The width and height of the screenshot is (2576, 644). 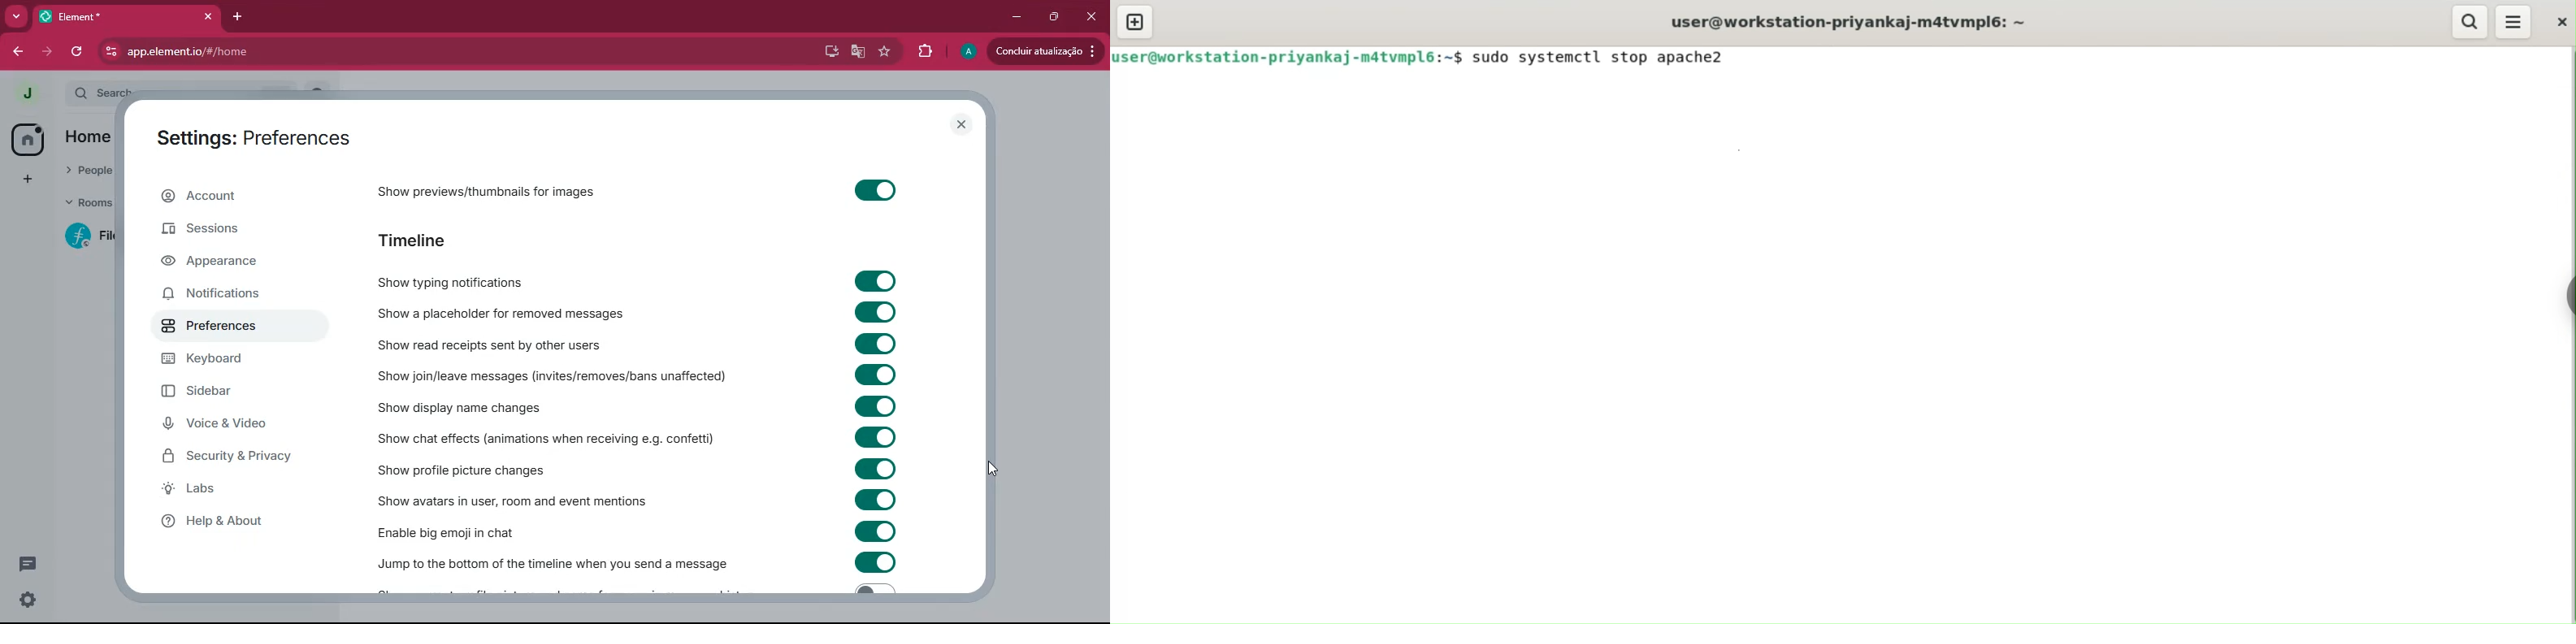 I want to click on toggle on , so click(x=878, y=280).